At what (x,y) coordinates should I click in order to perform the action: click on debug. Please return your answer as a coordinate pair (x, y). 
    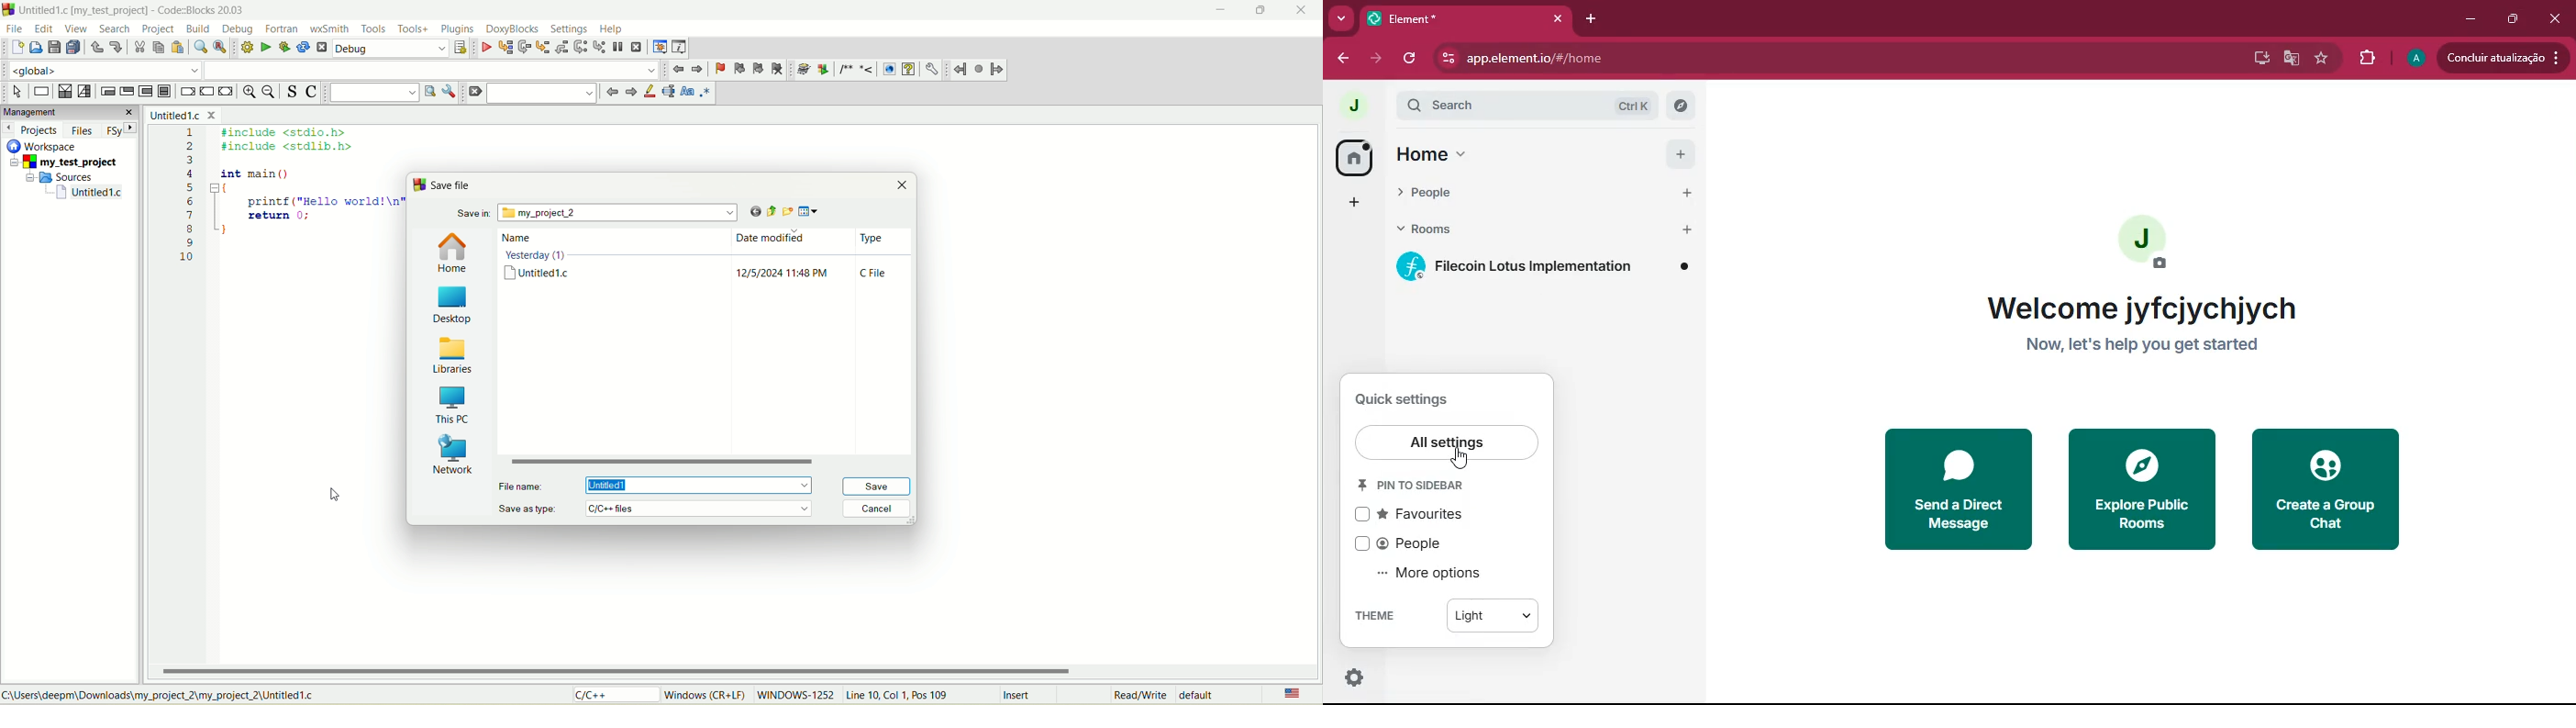
    Looking at the image, I should click on (486, 48).